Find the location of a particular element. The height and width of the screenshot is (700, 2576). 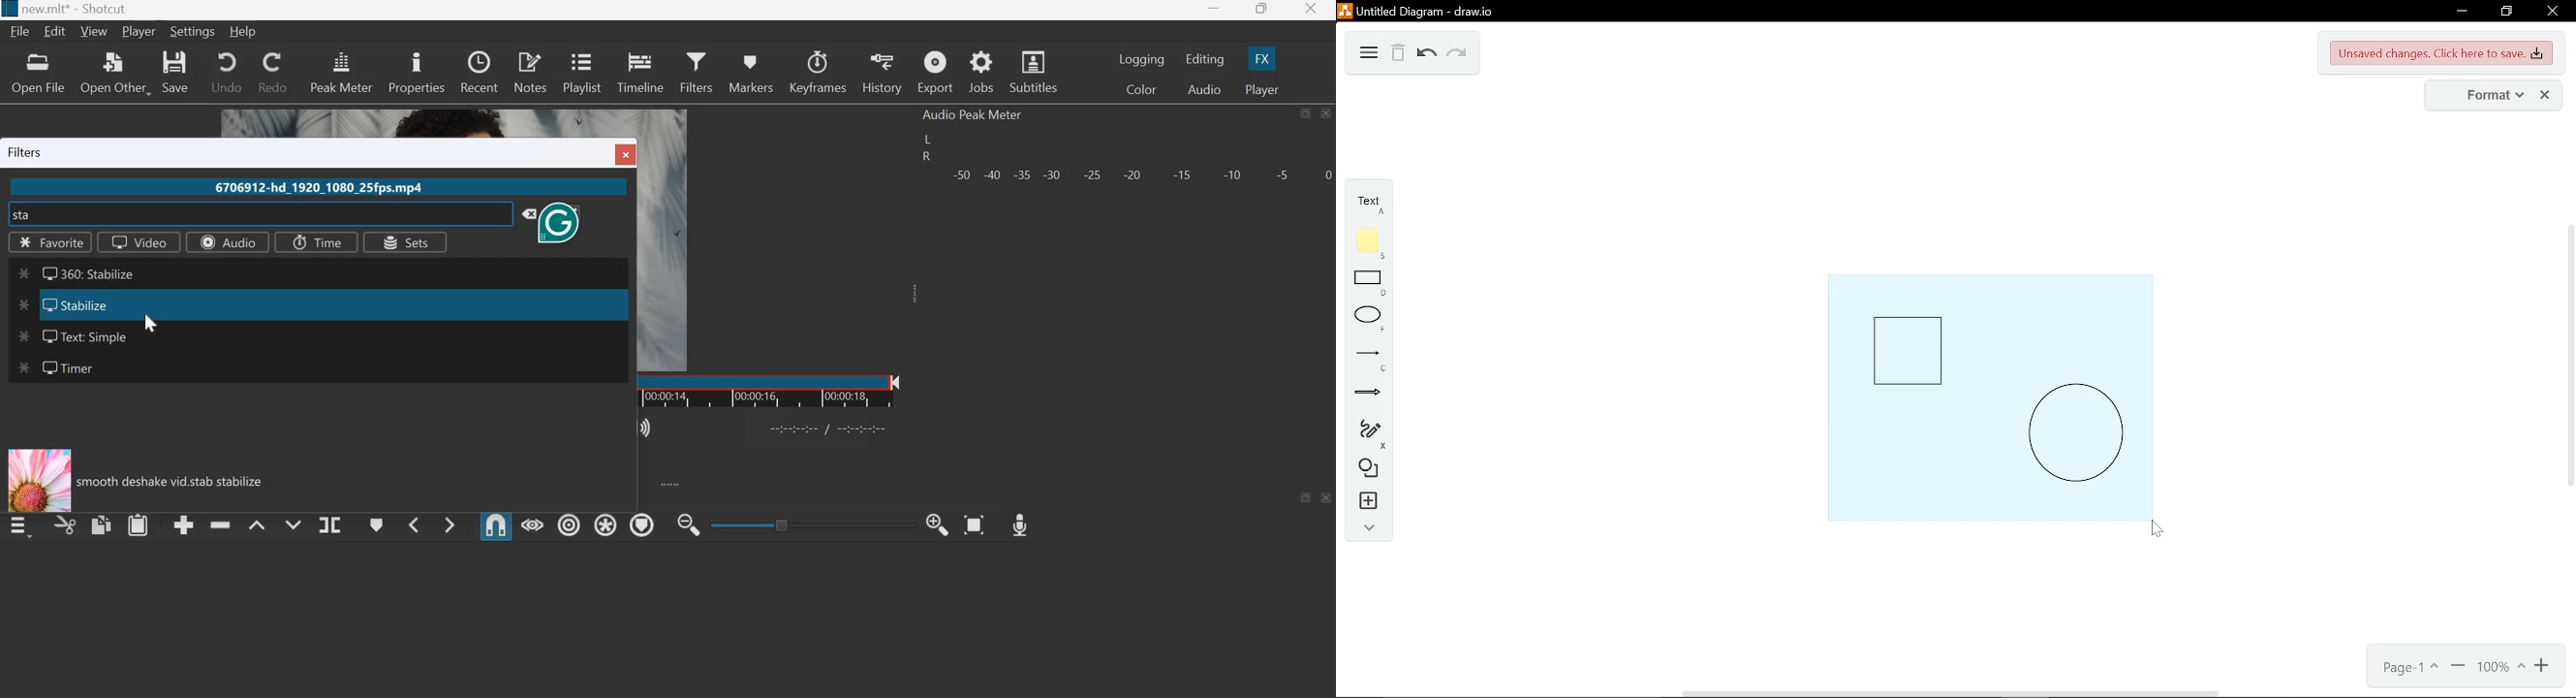

Close is located at coordinates (1328, 114).